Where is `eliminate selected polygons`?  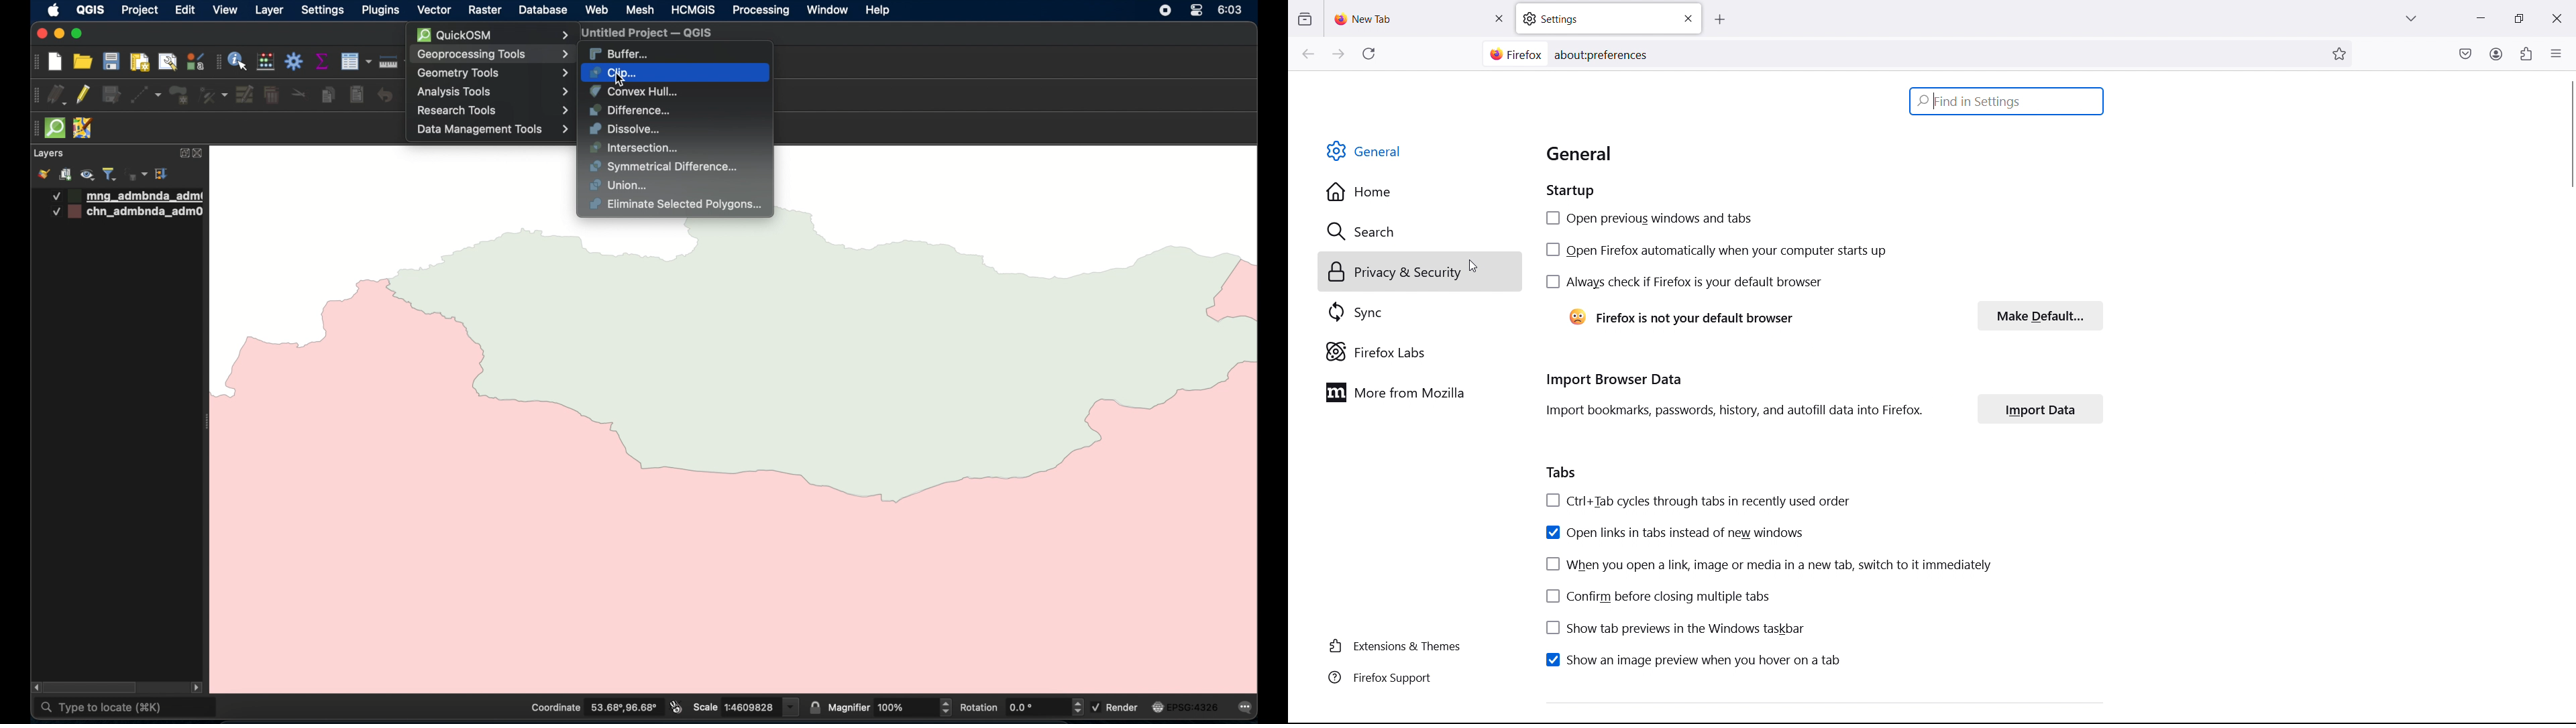 eliminate selected polygons is located at coordinates (678, 206).